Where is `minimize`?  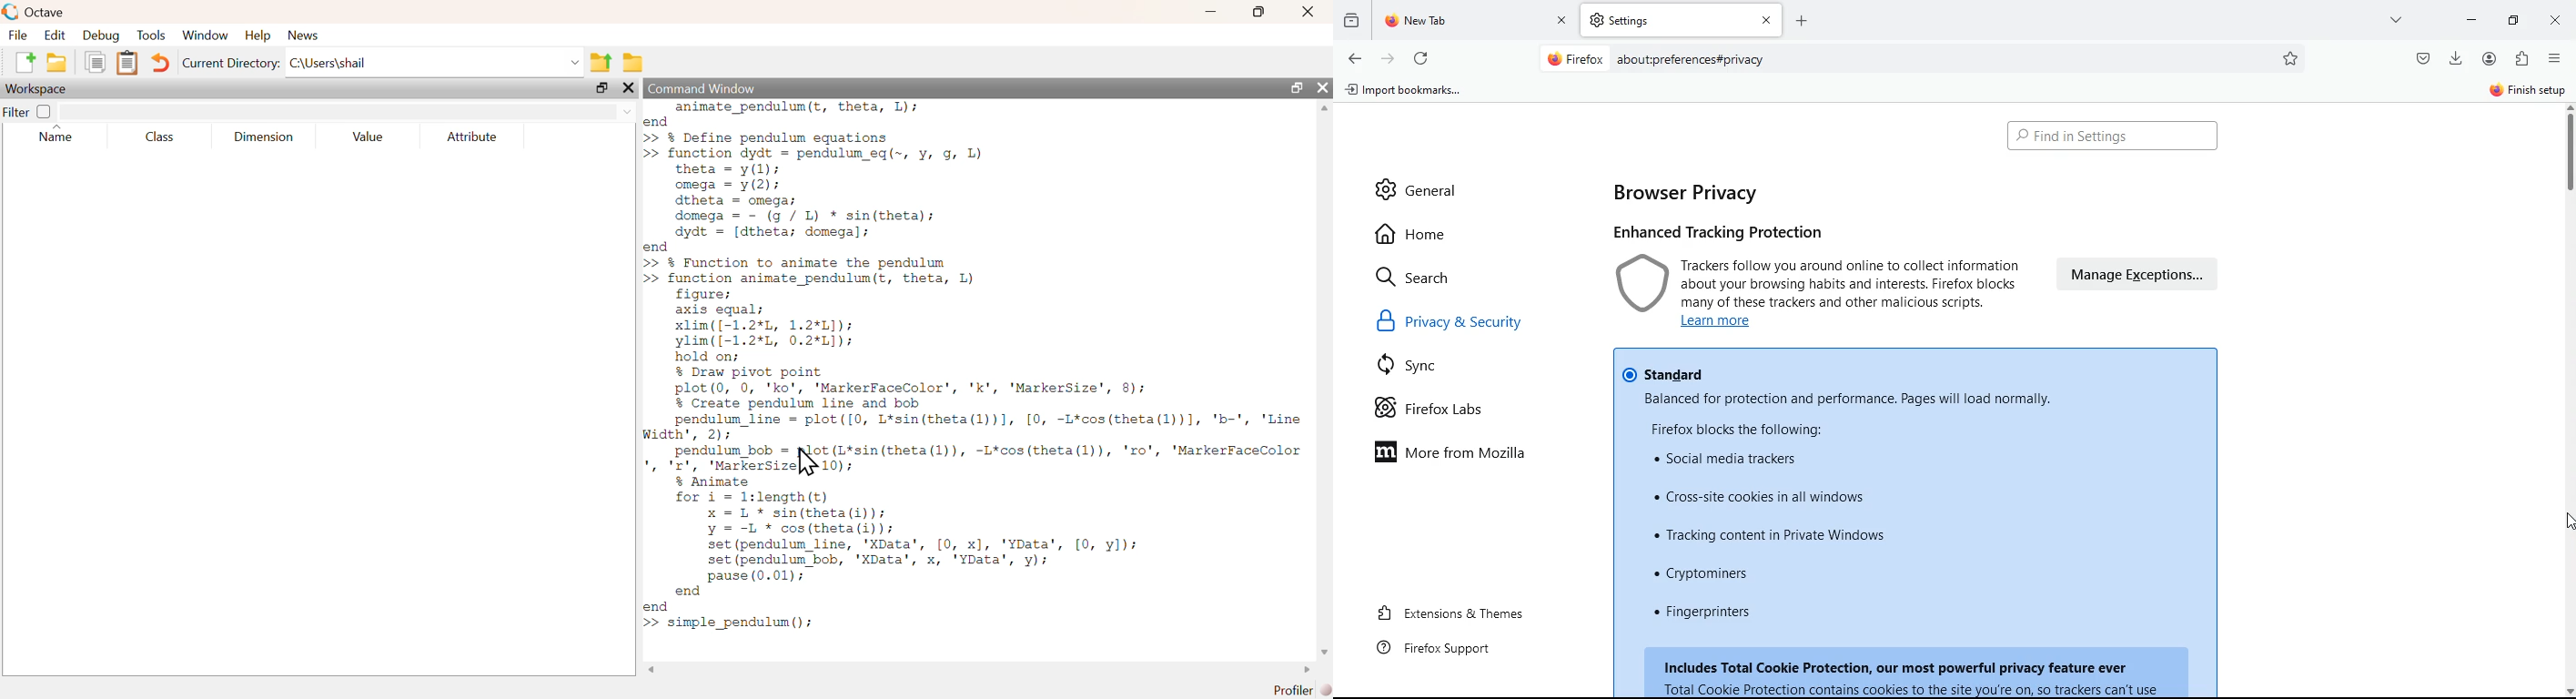
minimize is located at coordinates (2518, 19).